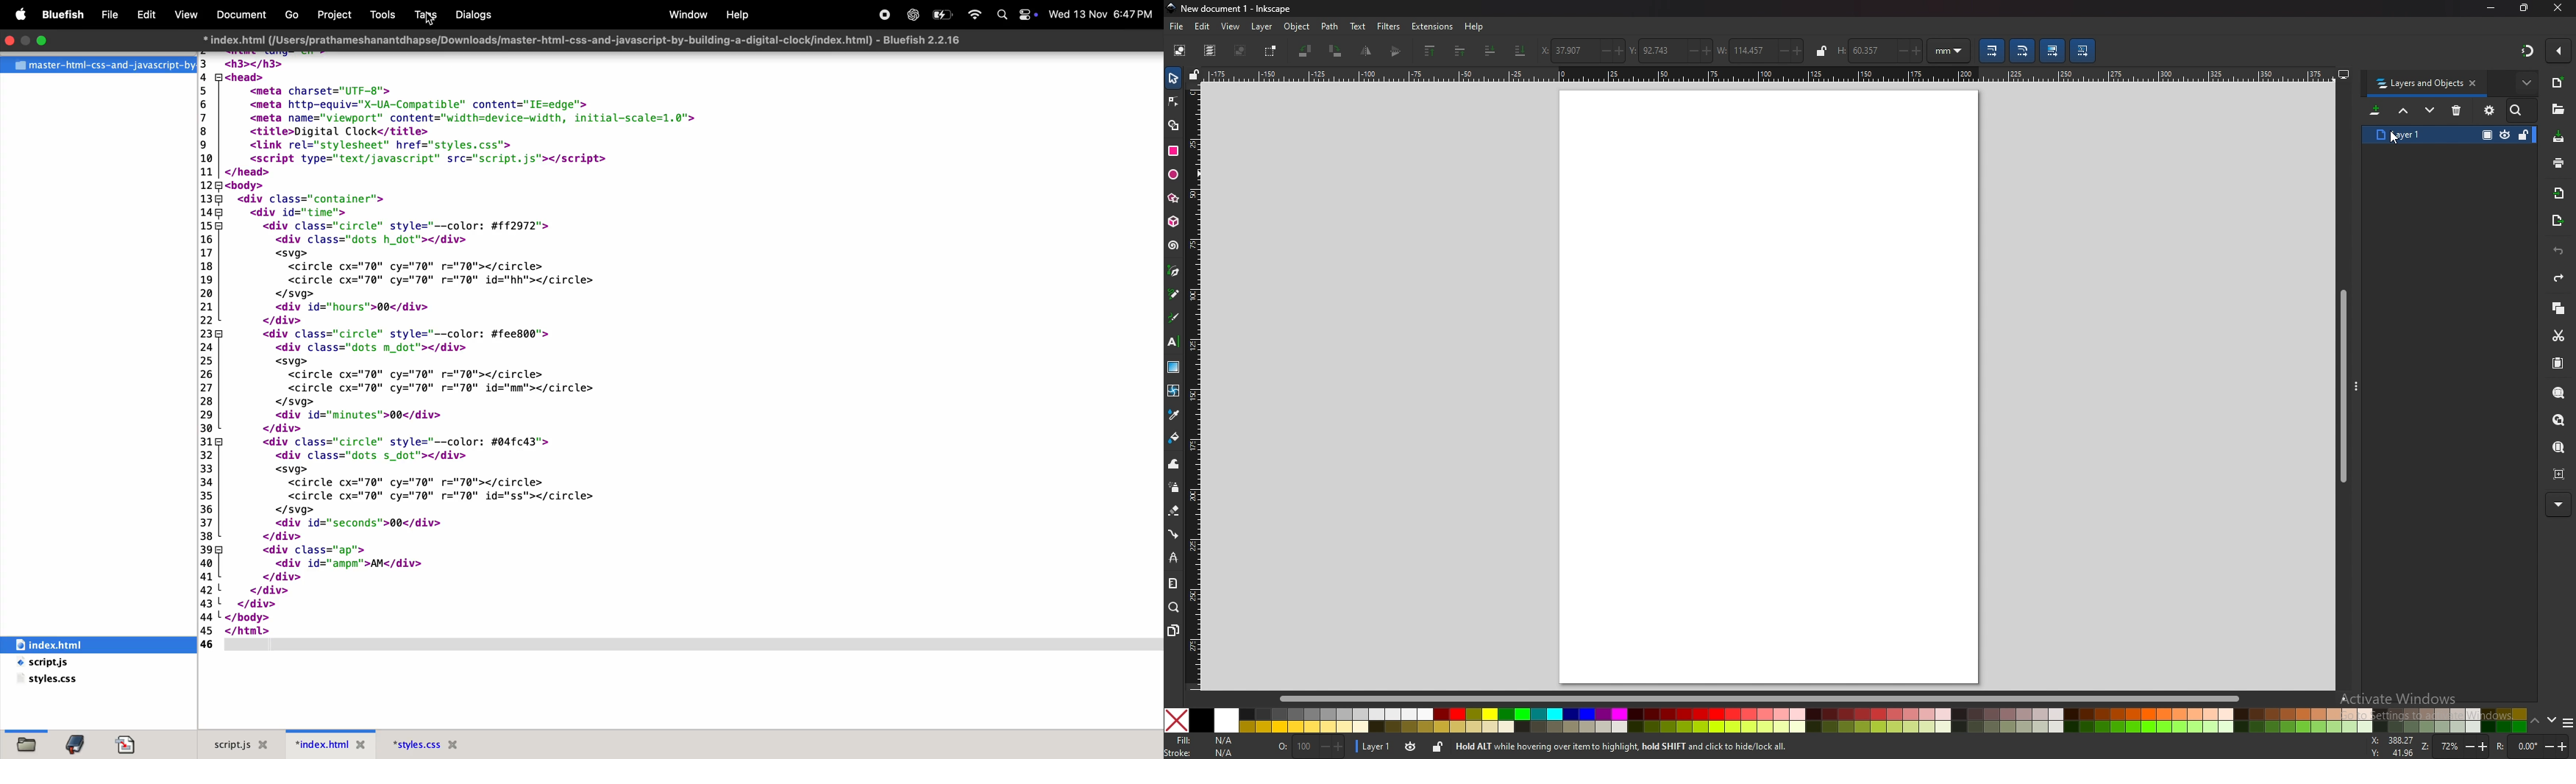 The image size is (2576, 784). What do you see at coordinates (1195, 74) in the screenshot?
I see `lock guides` at bounding box center [1195, 74].